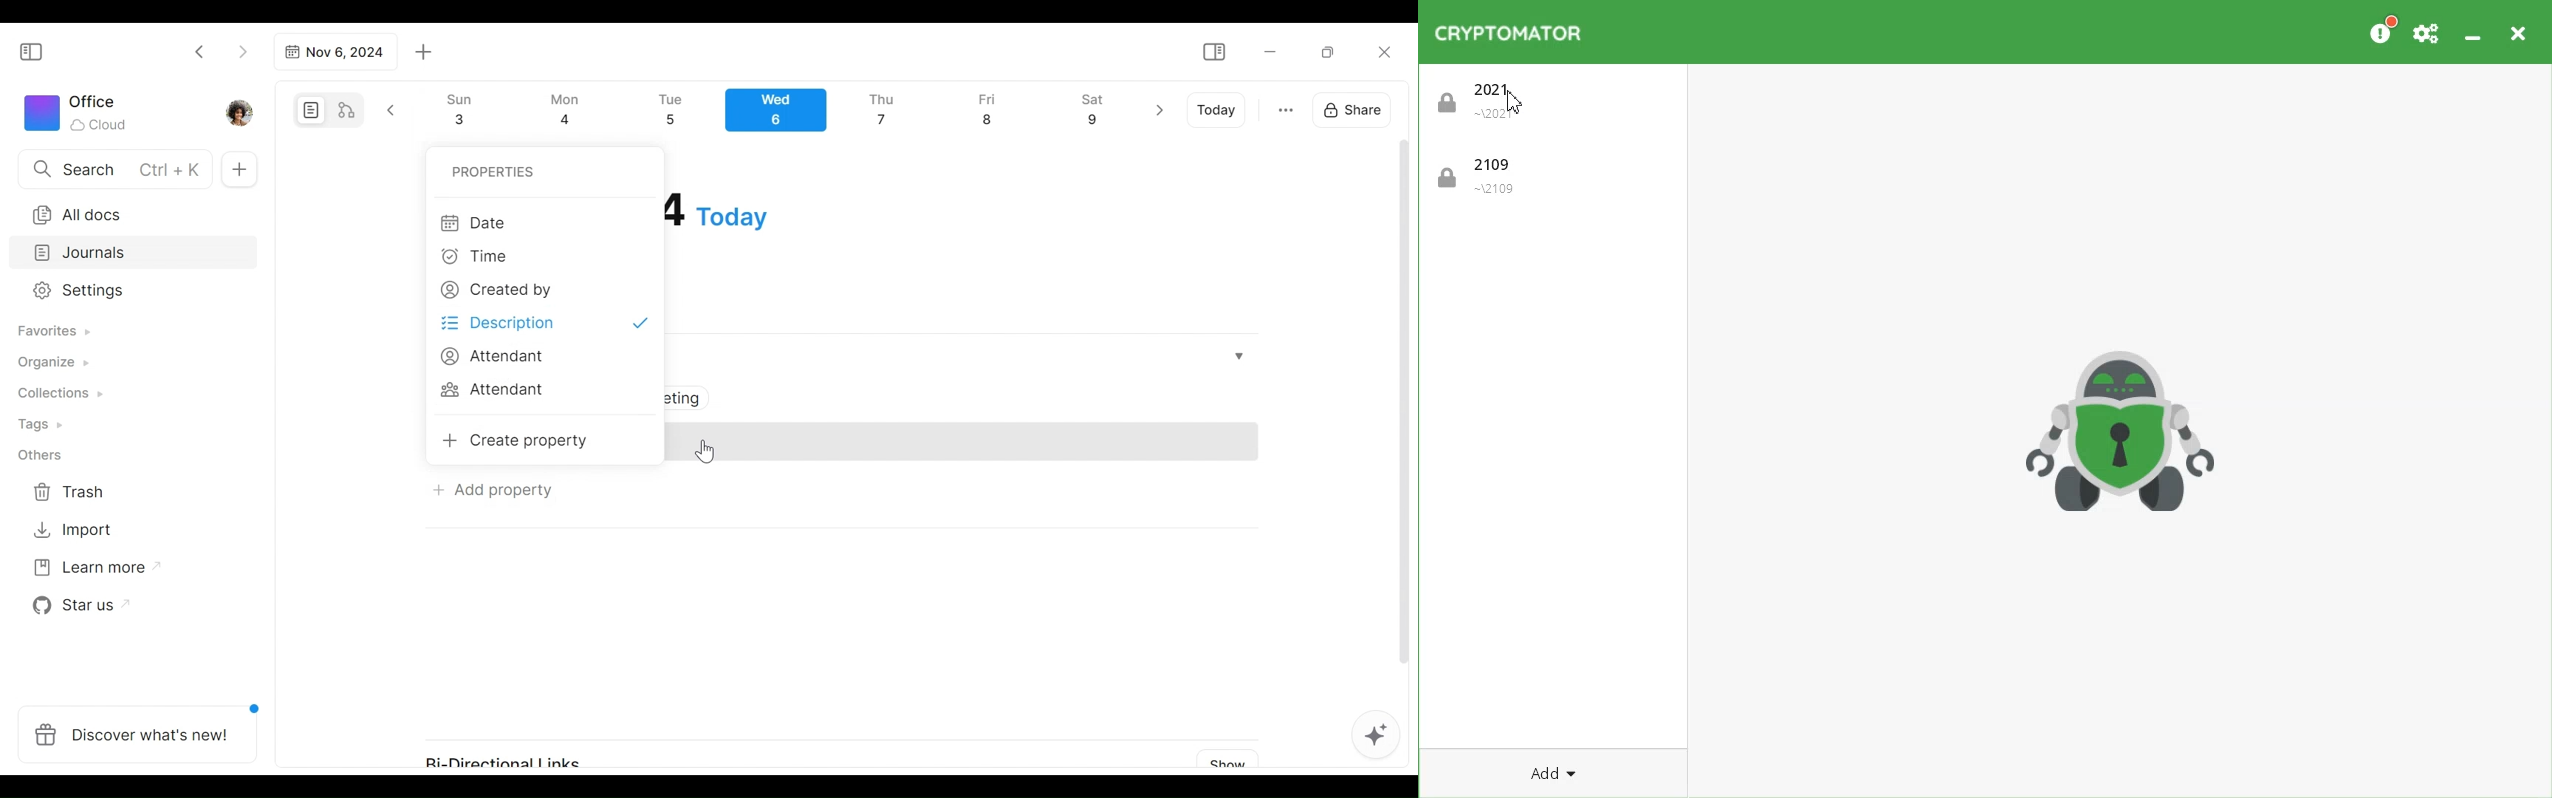 This screenshot has height=812, width=2576. I want to click on Restore, so click(1334, 51).